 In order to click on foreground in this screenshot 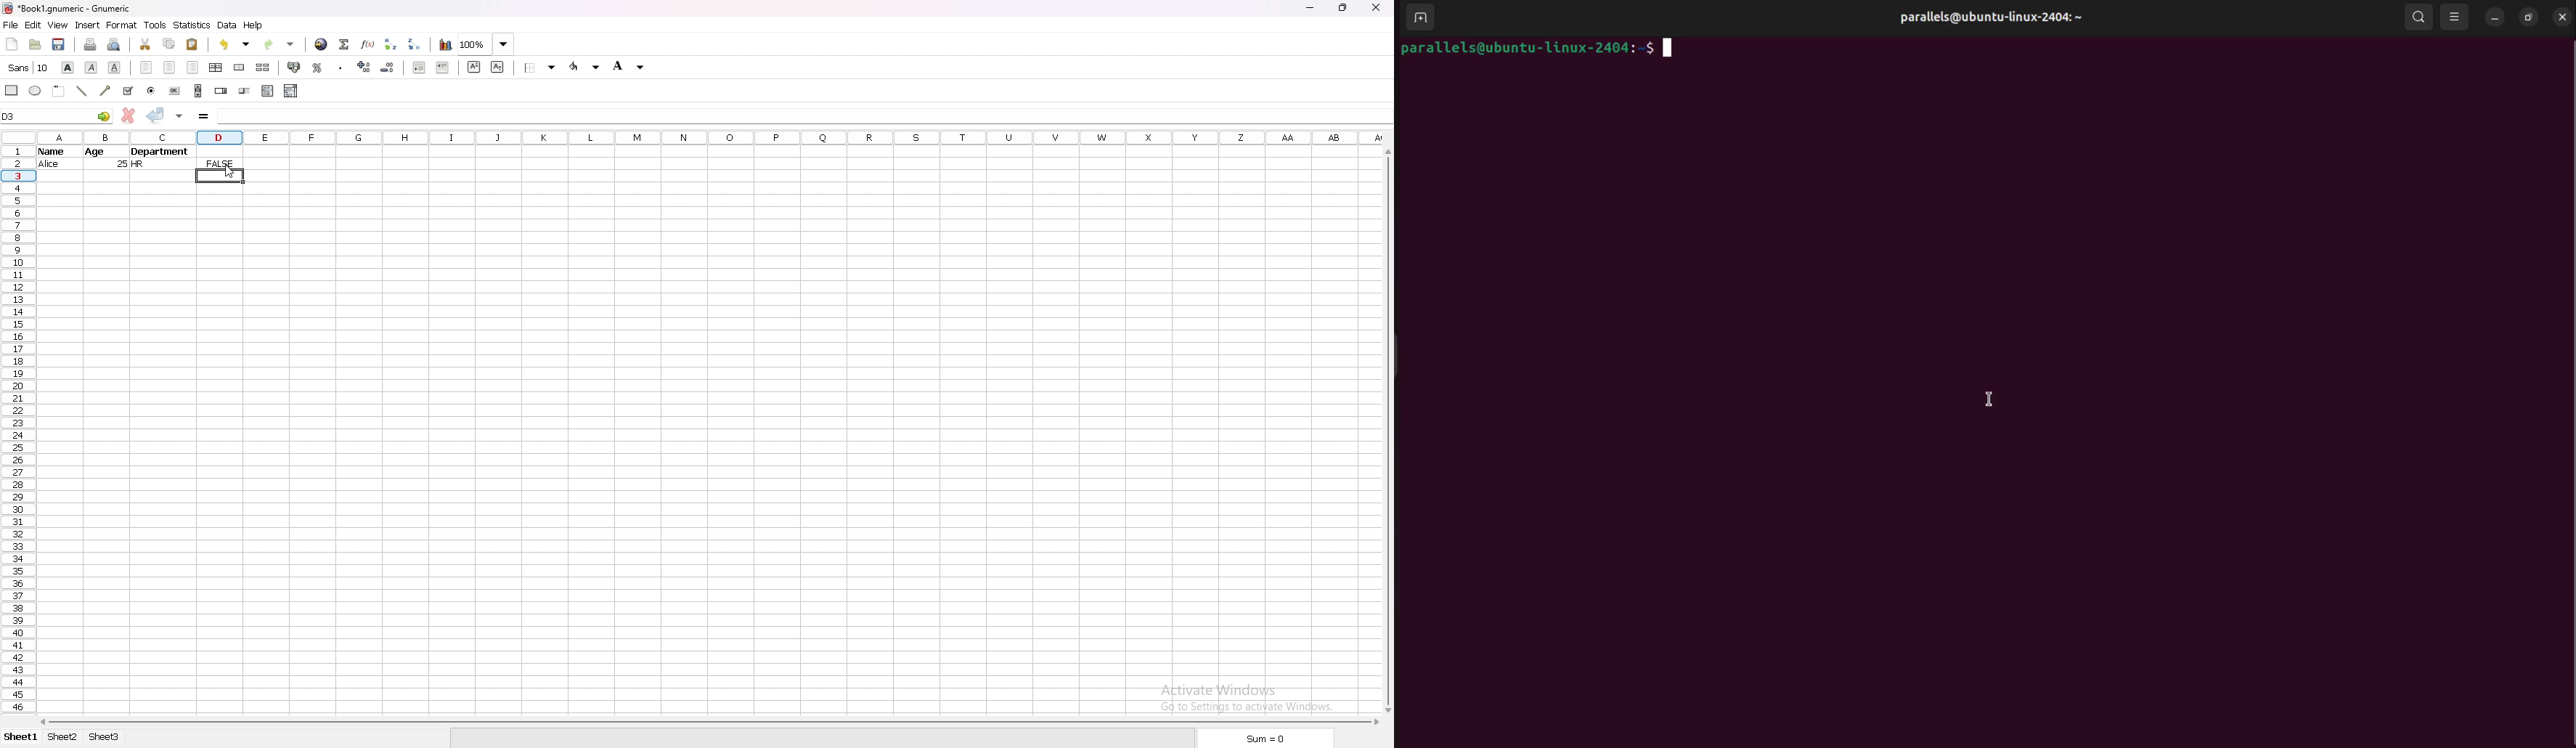, I will do `click(585, 66)`.